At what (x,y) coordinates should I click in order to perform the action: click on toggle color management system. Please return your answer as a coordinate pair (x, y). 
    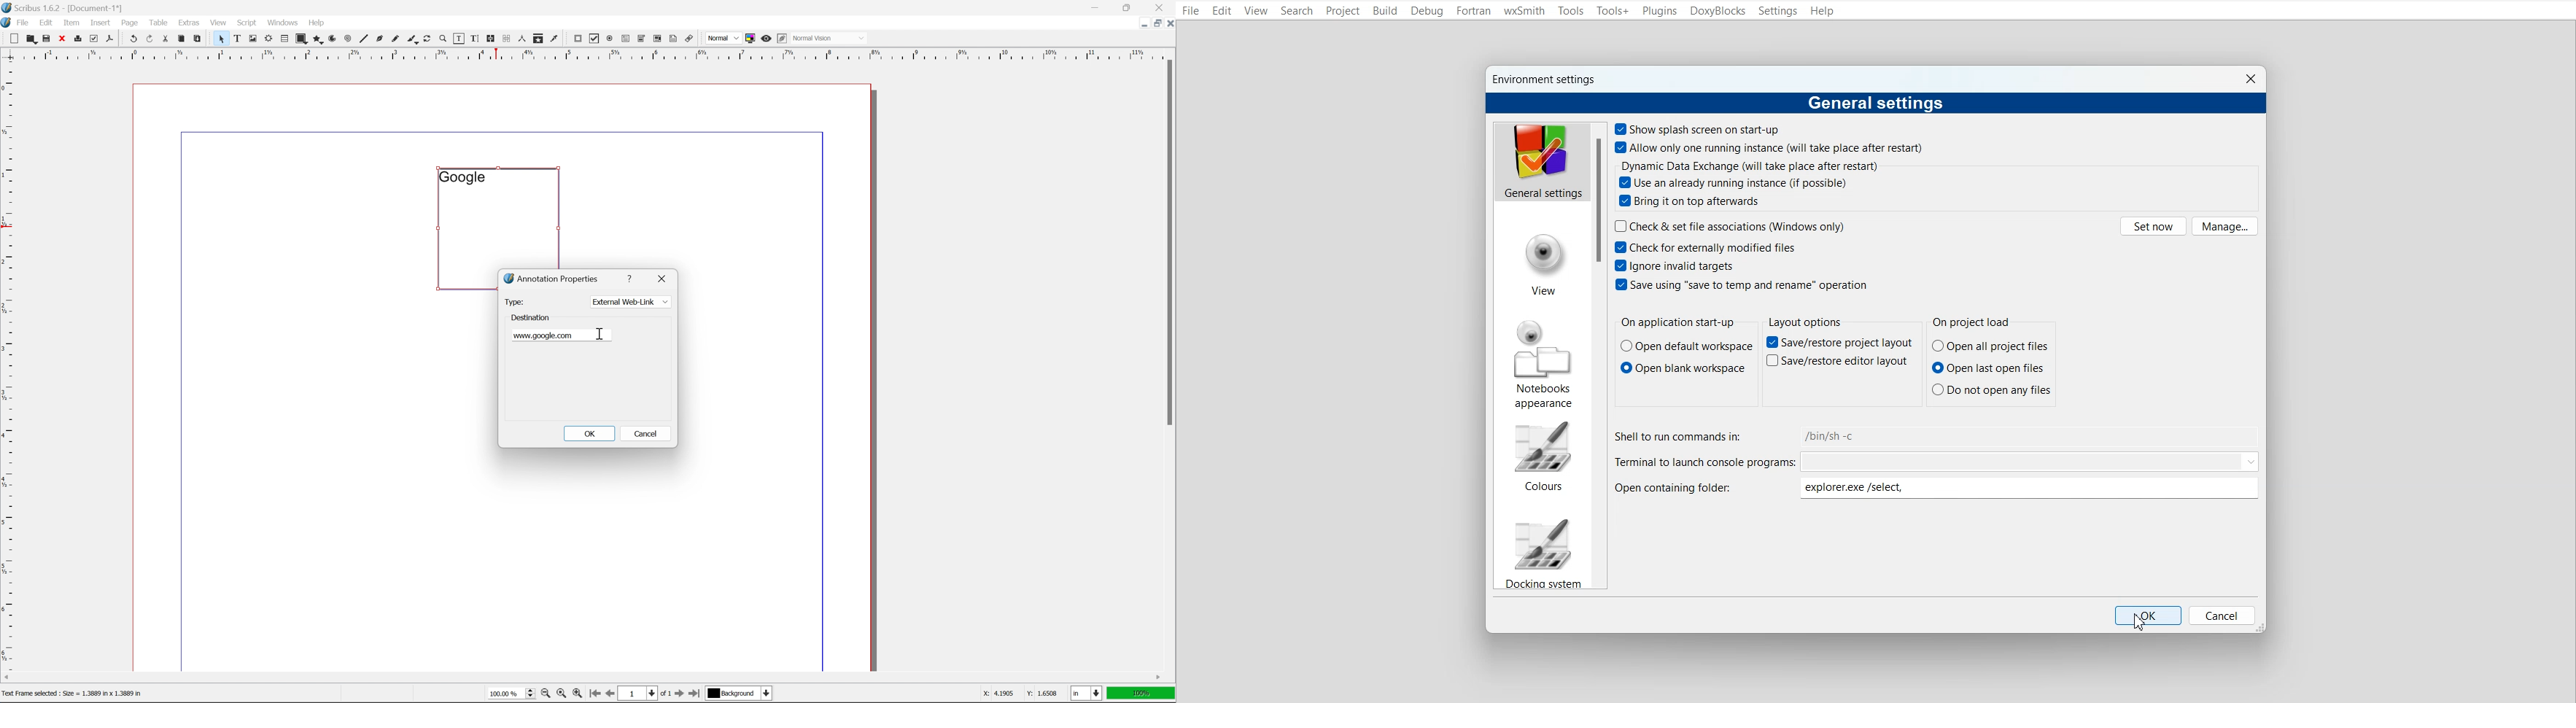
    Looking at the image, I should click on (749, 38).